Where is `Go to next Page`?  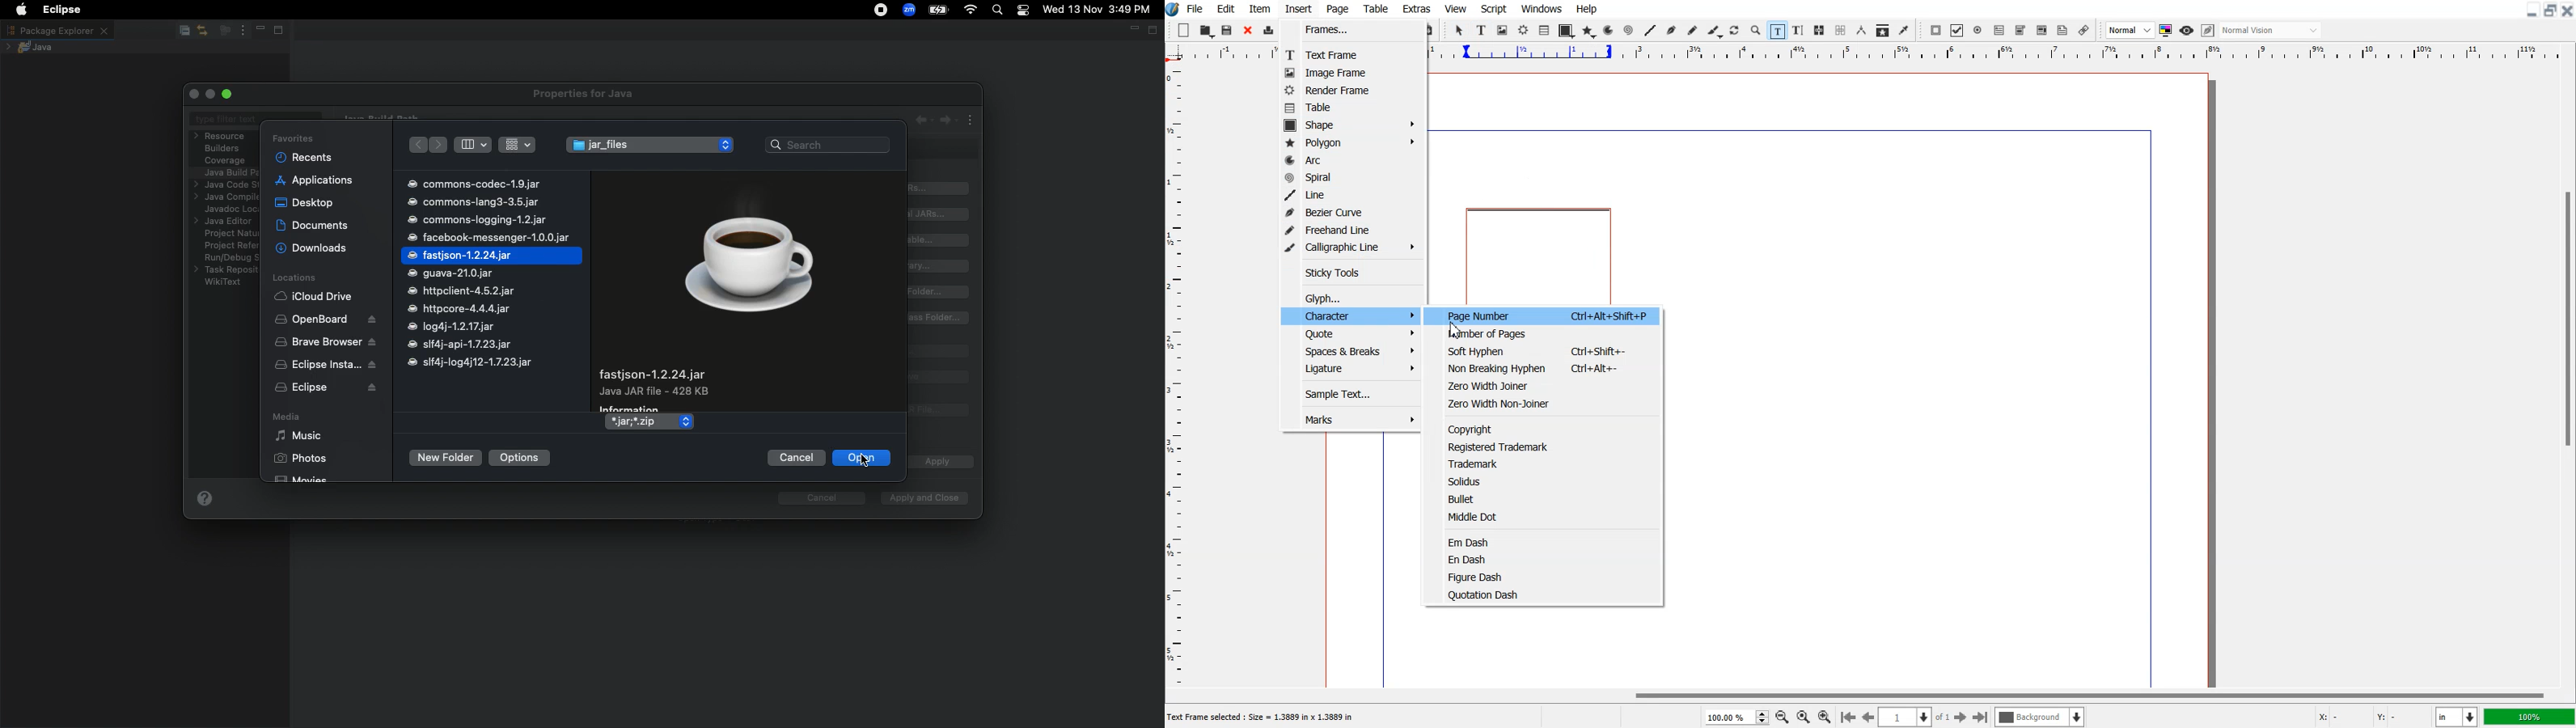 Go to next Page is located at coordinates (1961, 718).